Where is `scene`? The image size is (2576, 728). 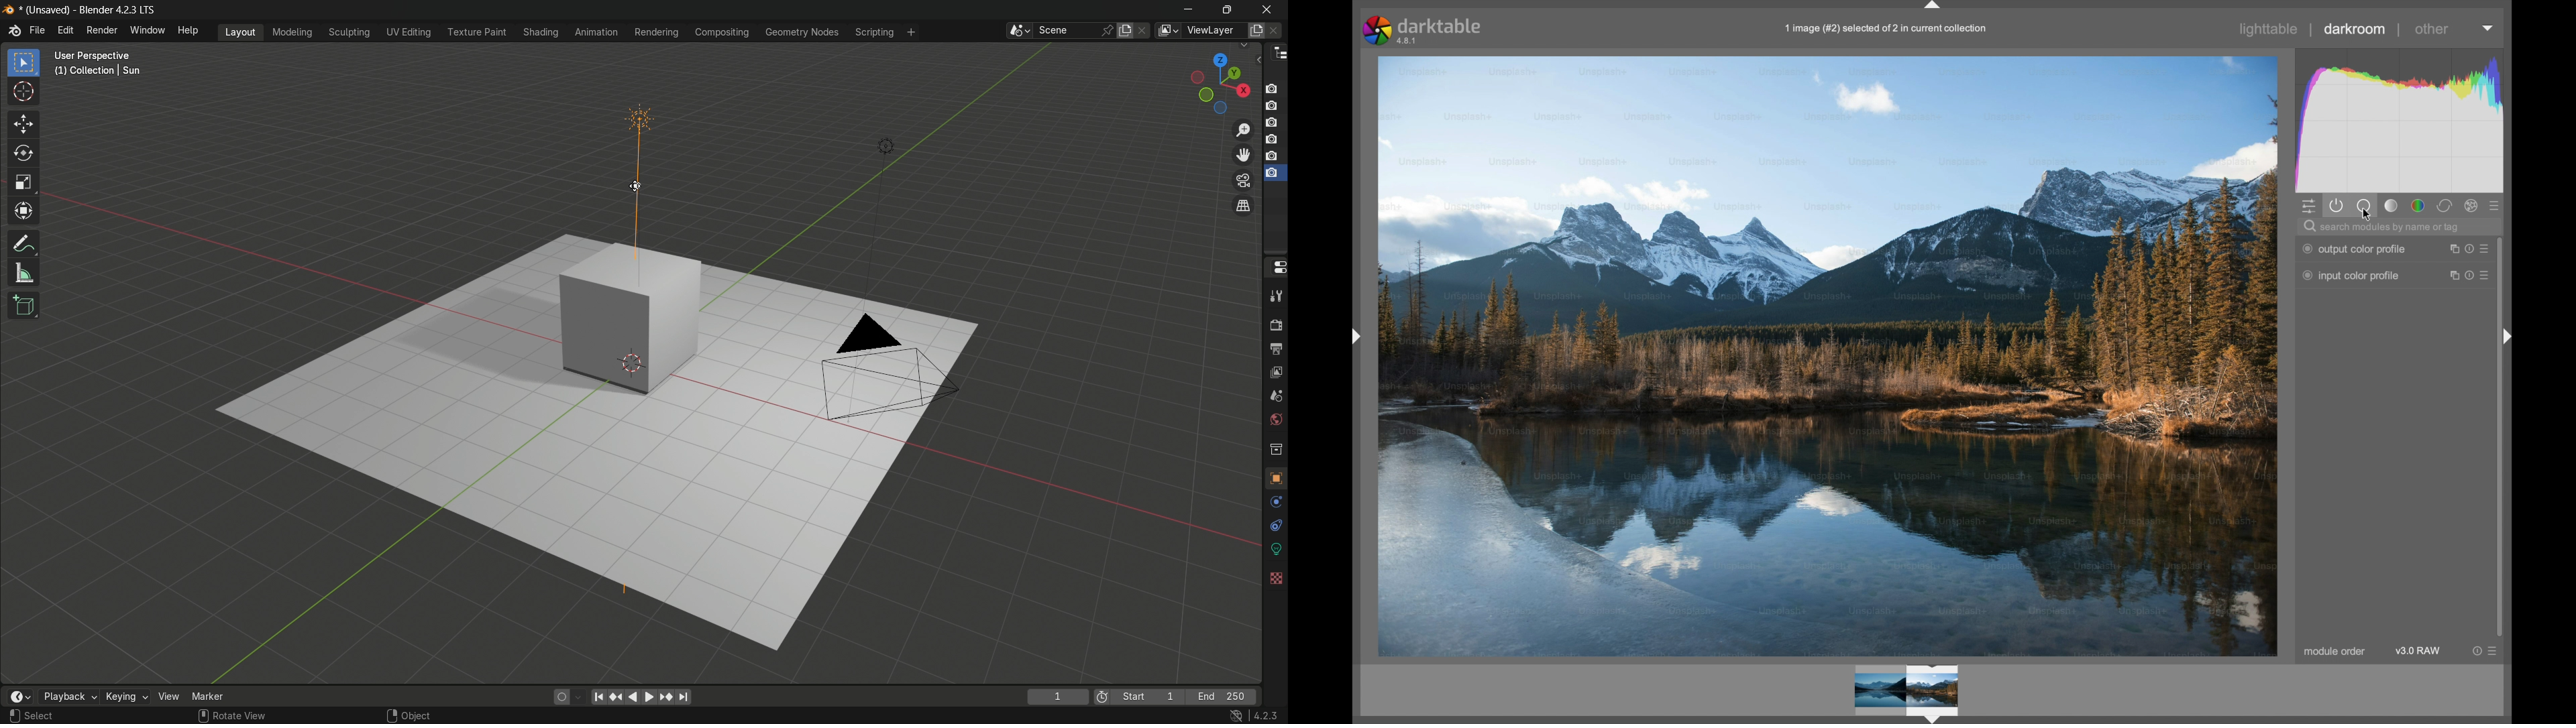 scene is located at coordinates (1277, 396).